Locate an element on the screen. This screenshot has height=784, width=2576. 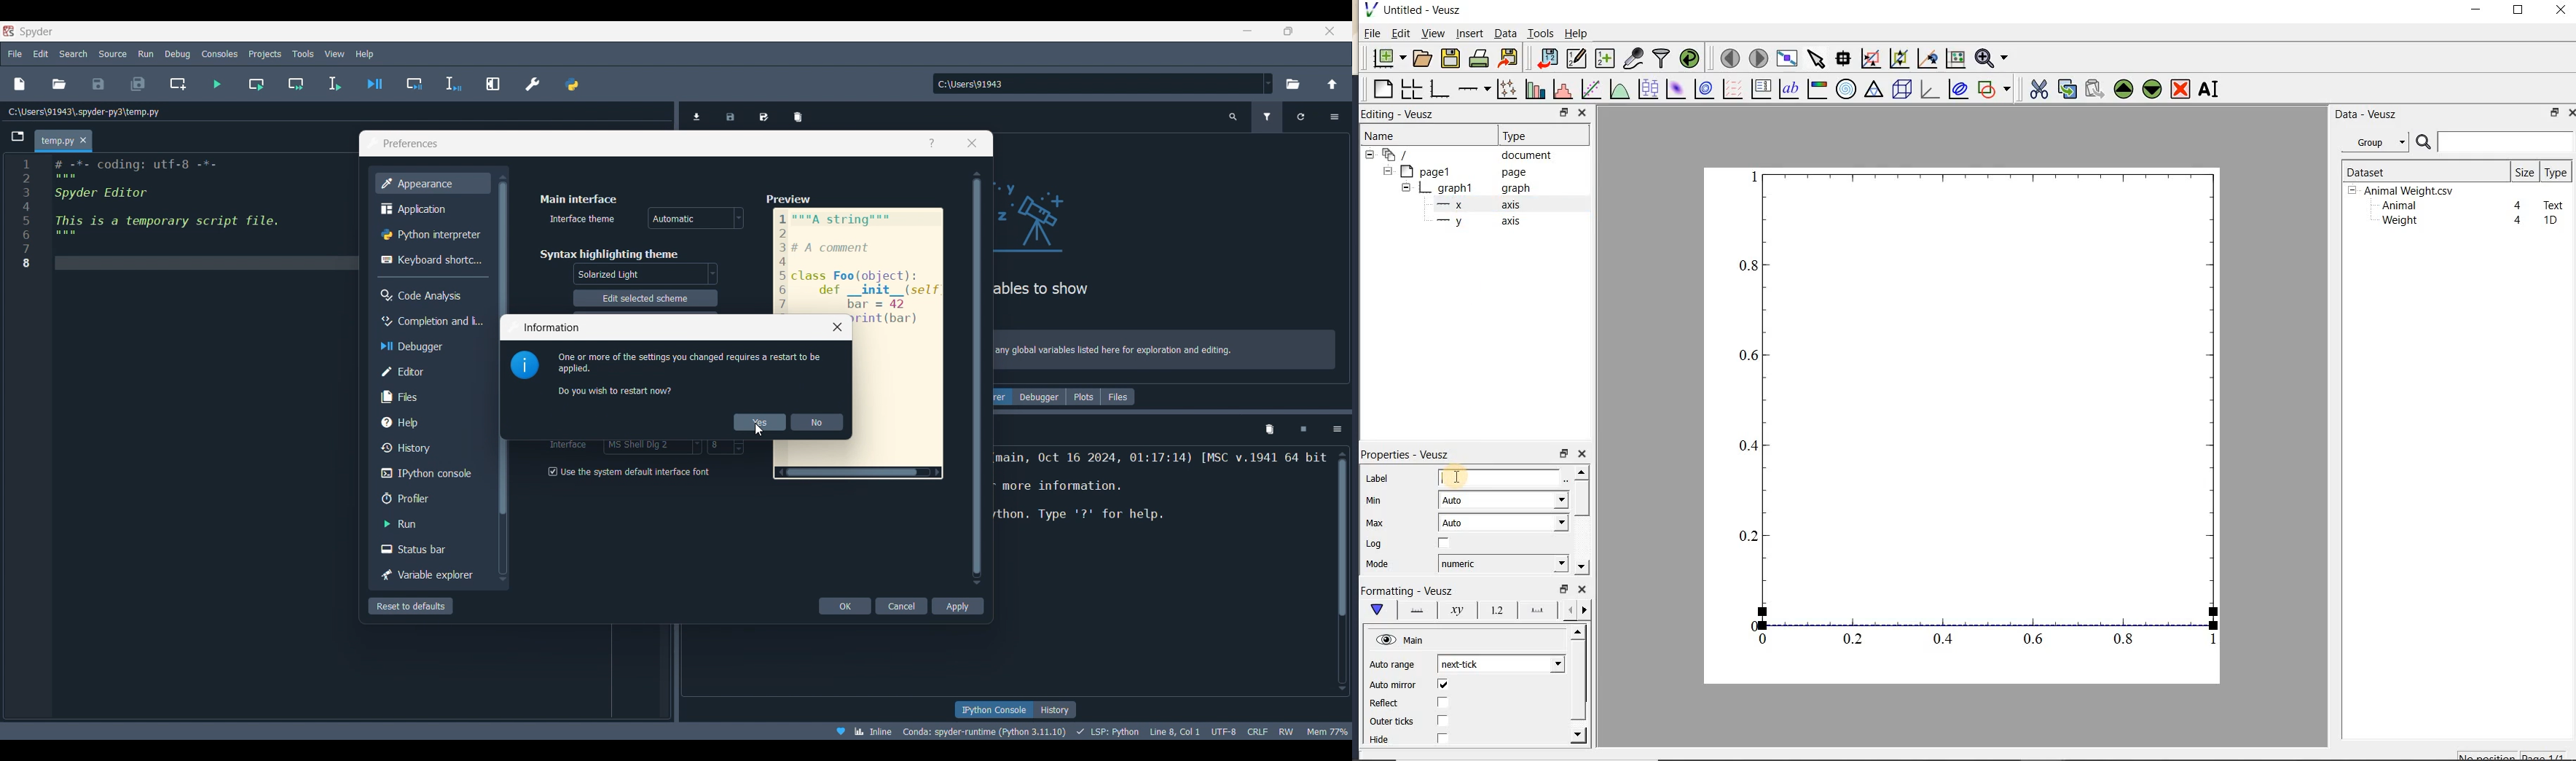
plot a 2d dataset as contours is located at coordinates (1703, 88).